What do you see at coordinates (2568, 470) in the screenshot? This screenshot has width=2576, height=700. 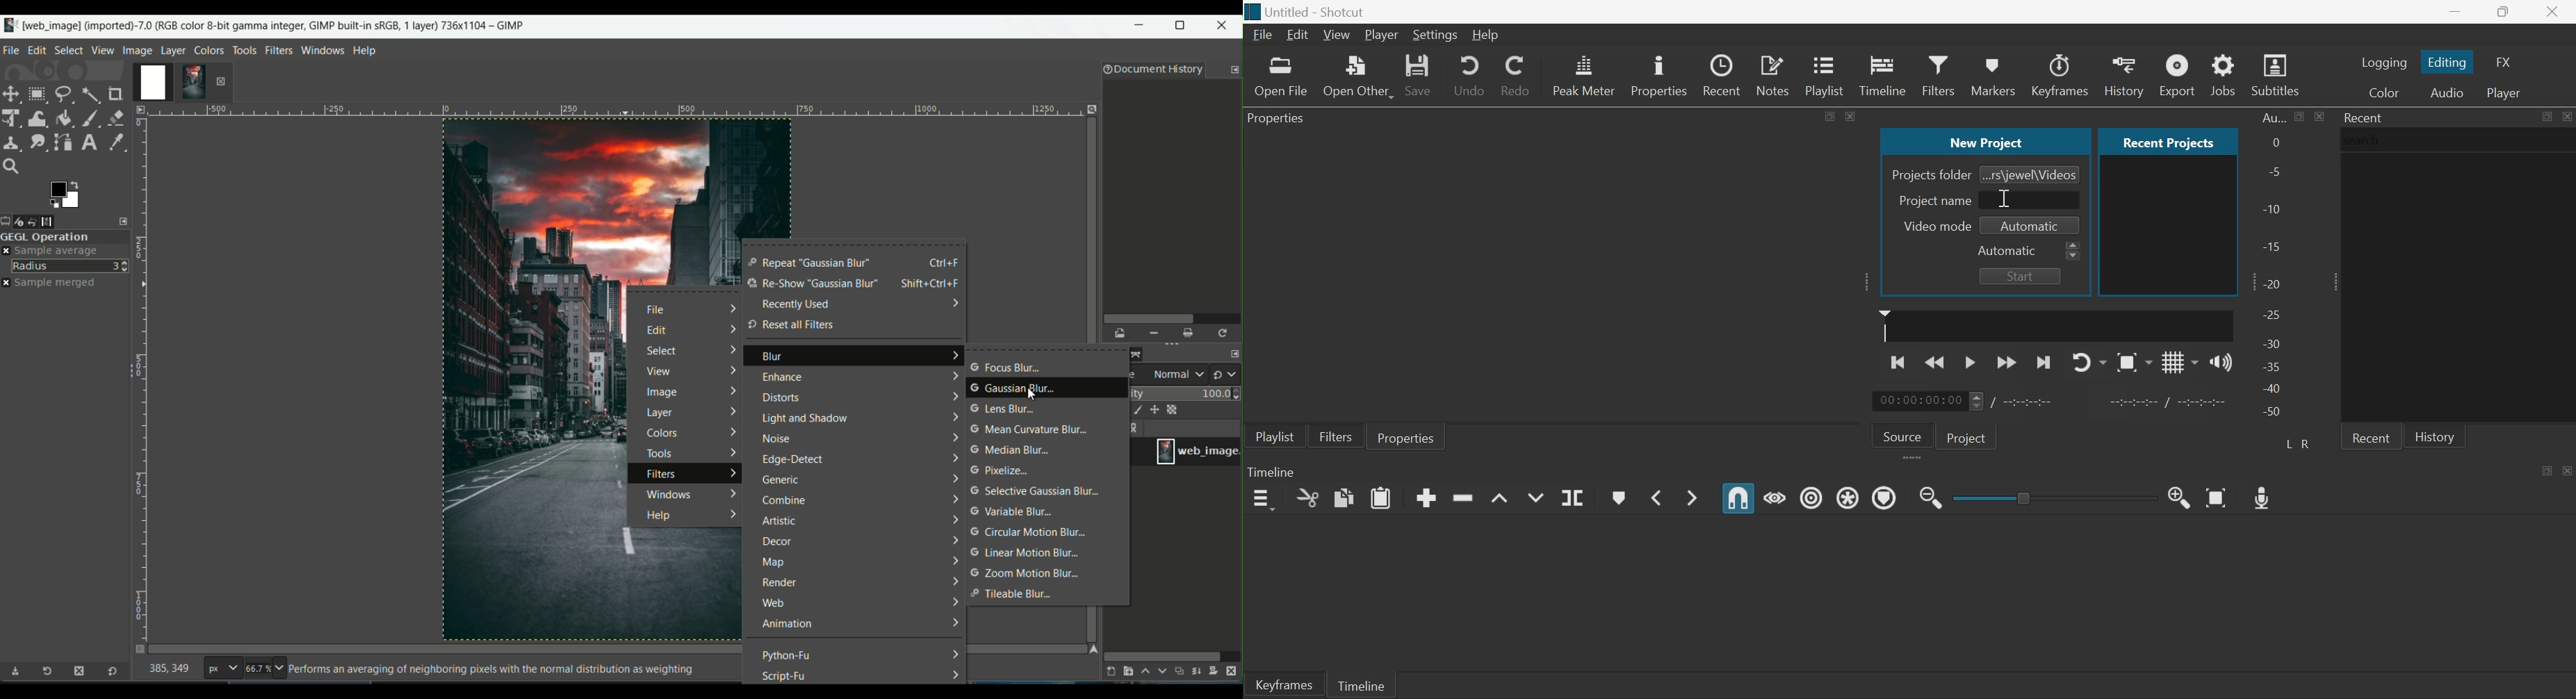 I see `Close` at bounding box center [2568, 470].